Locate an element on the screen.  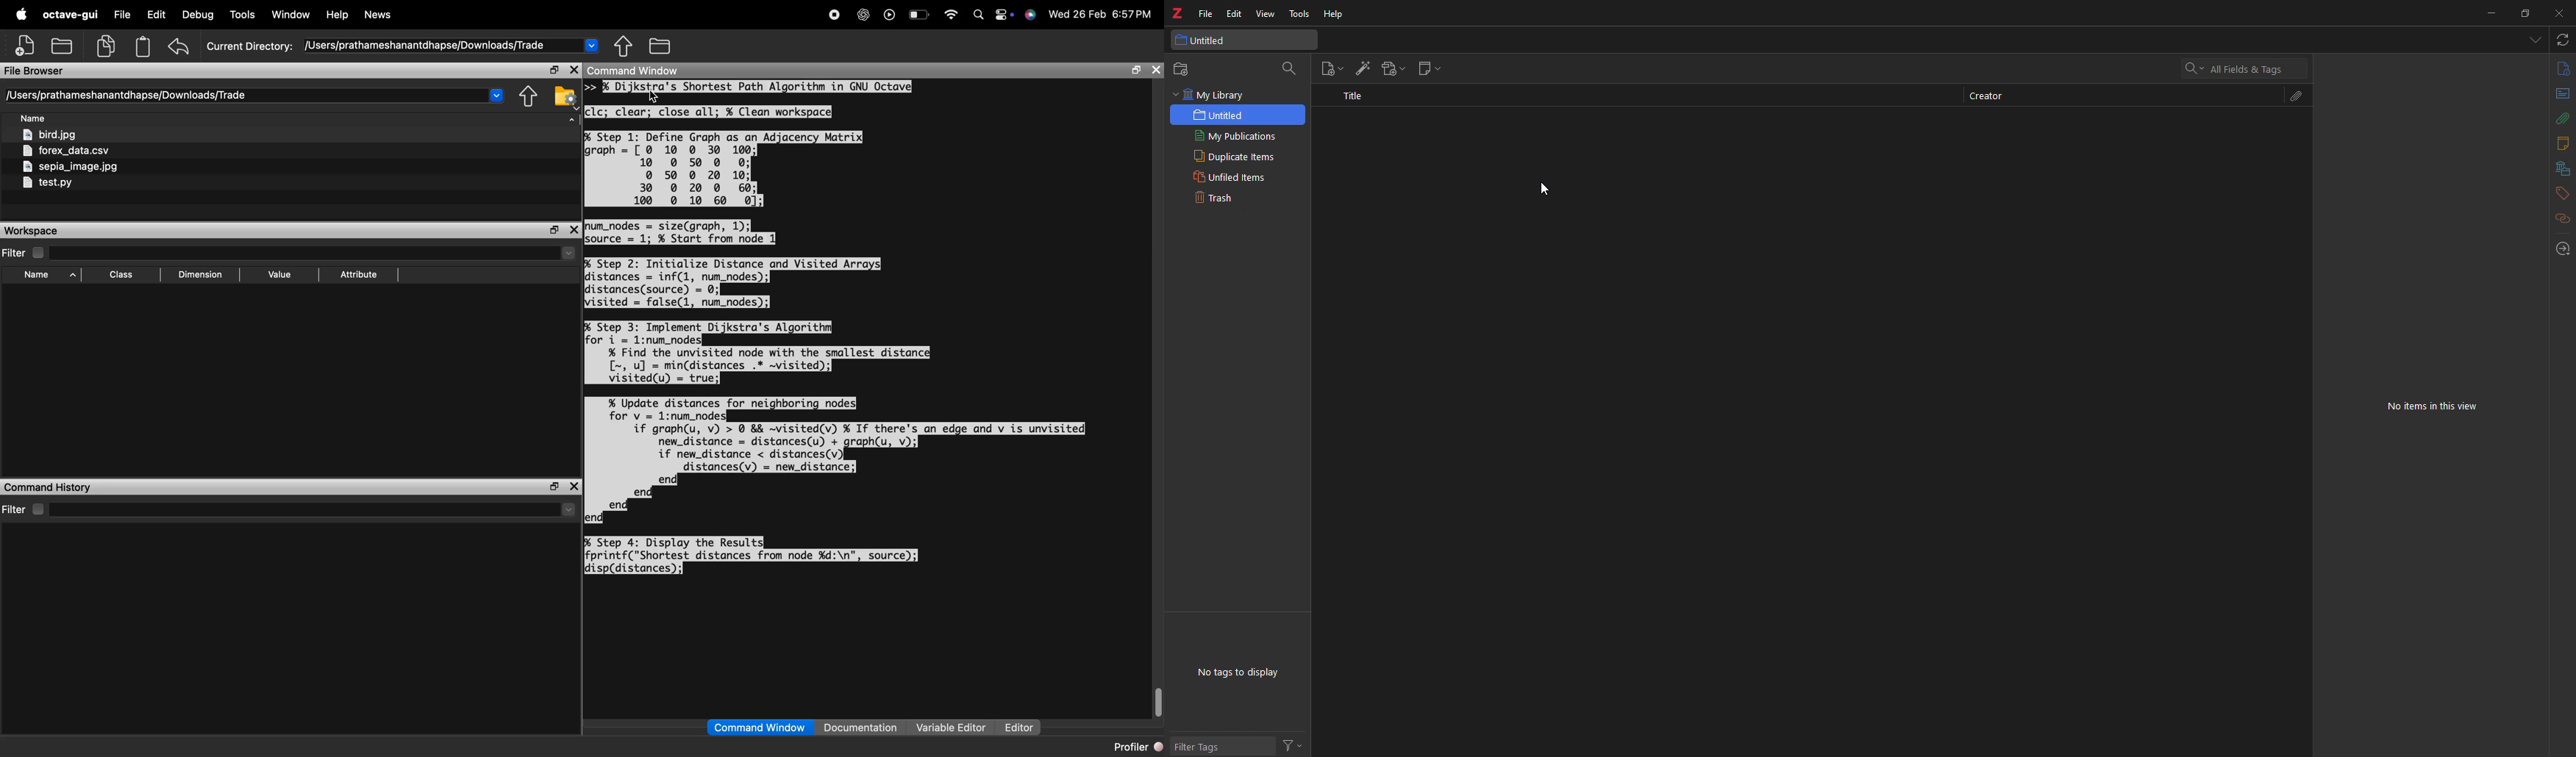
paste is located at coordinates (143, 46).